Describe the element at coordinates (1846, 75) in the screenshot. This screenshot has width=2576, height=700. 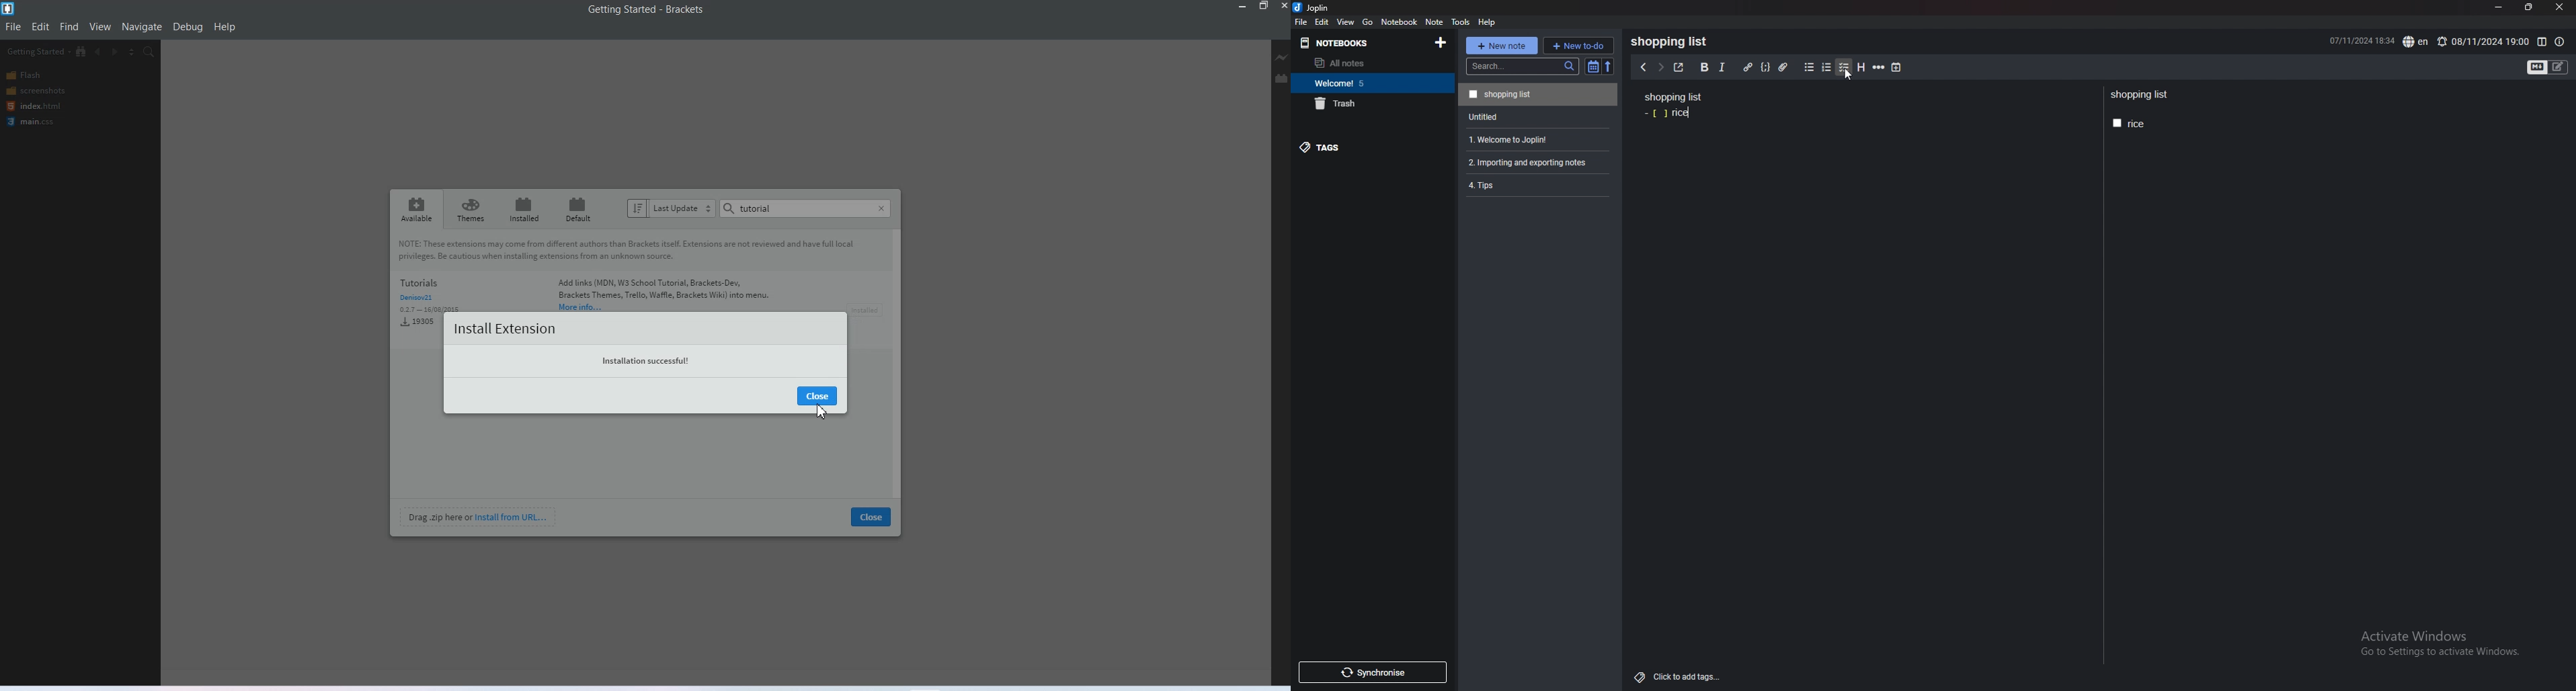
I see `Cursor` at that location.